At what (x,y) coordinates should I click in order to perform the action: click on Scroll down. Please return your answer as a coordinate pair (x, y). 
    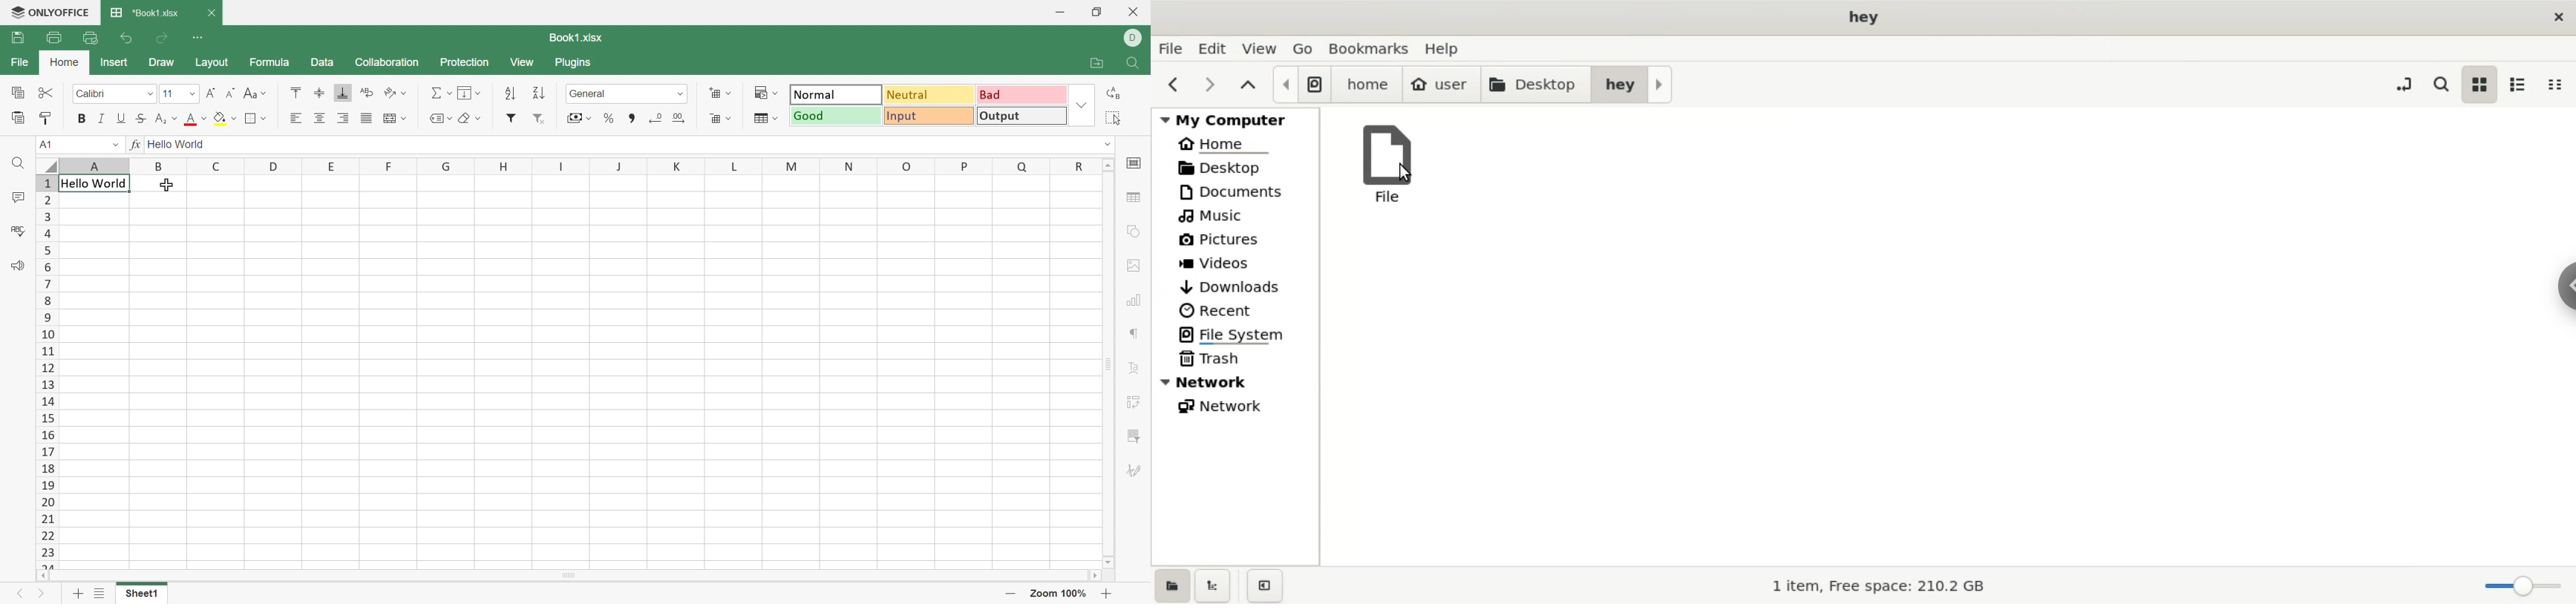
    Looking at the image, I should click on (1110, 562).